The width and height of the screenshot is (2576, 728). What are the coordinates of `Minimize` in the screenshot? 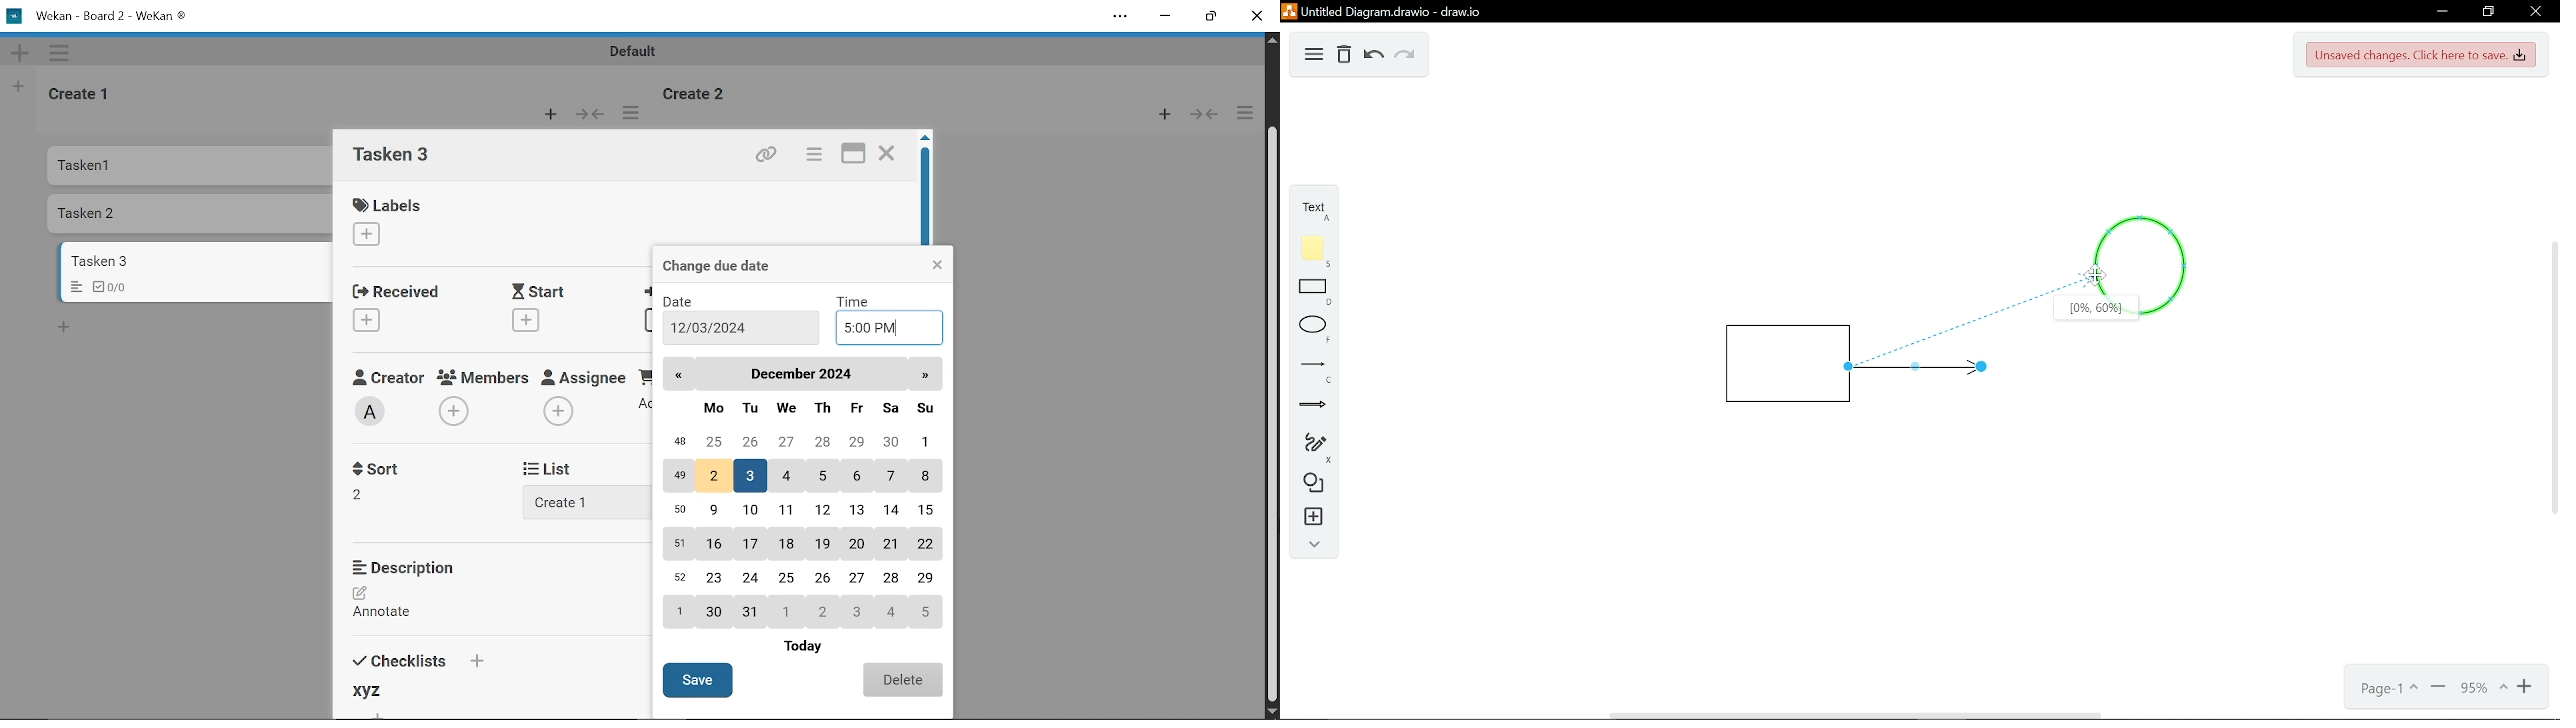 It's located at (2442, 11).